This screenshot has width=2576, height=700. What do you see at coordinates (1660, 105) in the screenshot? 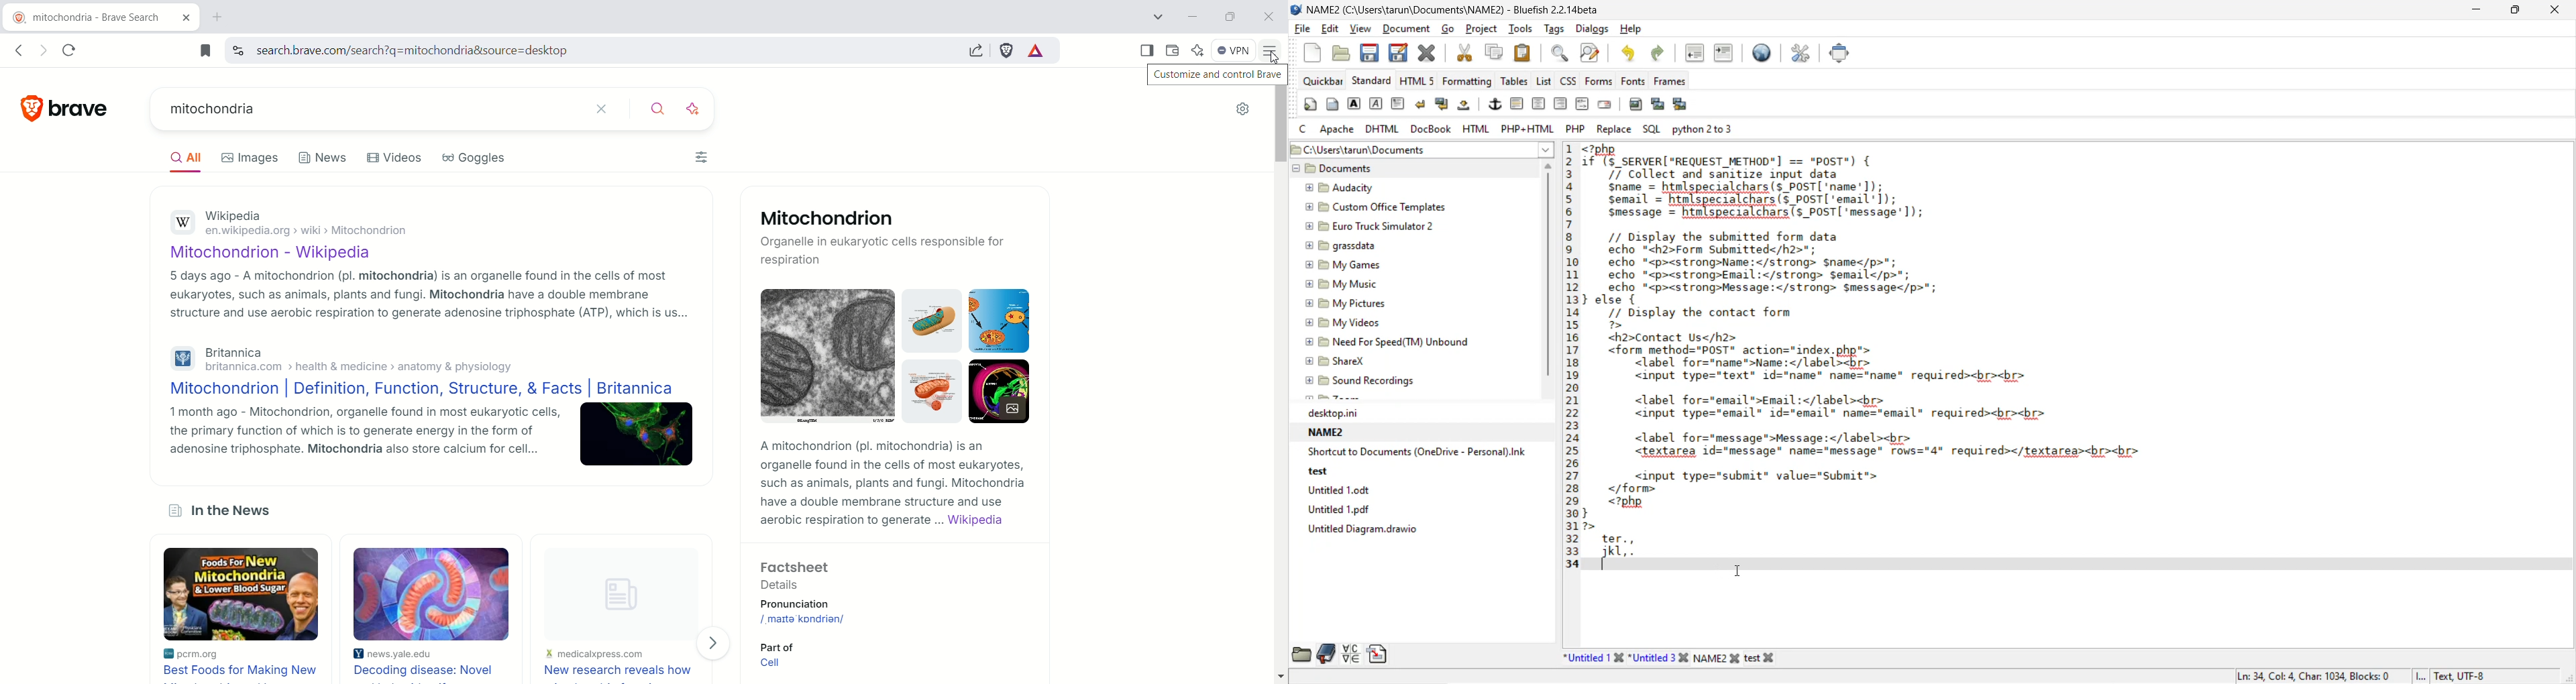
I see `insert thumbnail` at bounding box center [1660, 105].